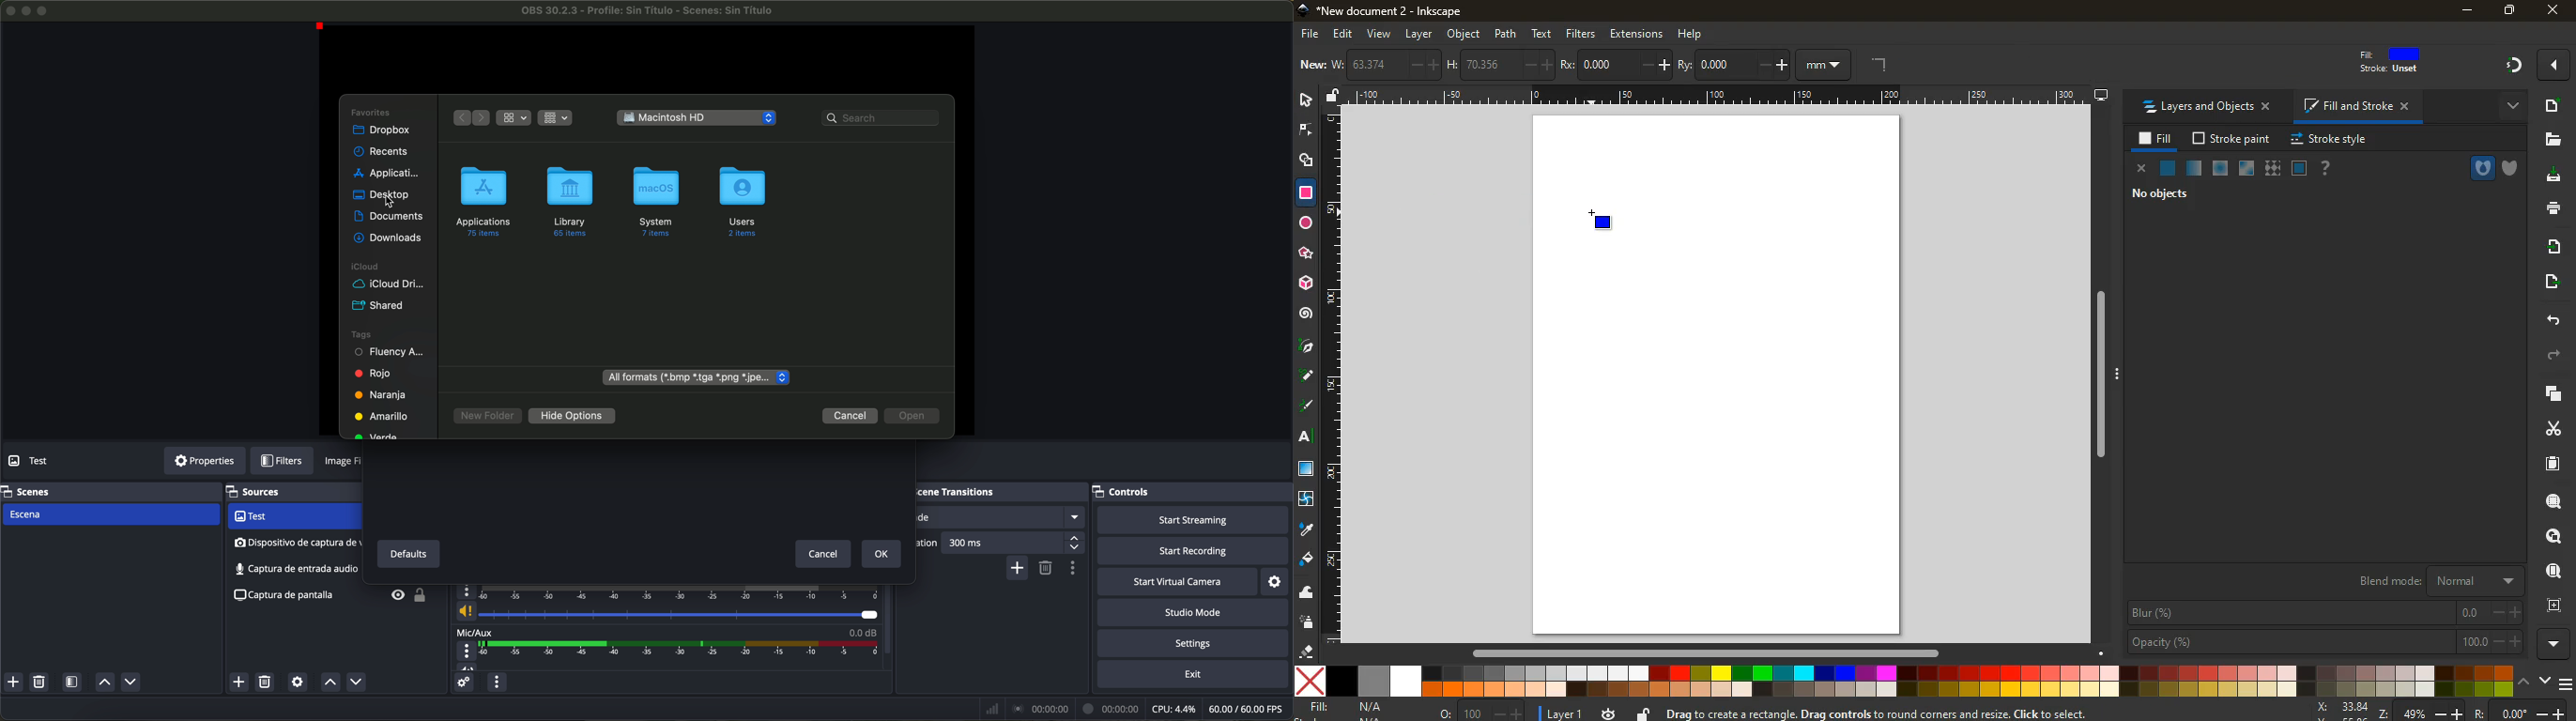  Describe the element at coordinates (2355, 106) in the screenshot. I see `fill and stroke` at that location.